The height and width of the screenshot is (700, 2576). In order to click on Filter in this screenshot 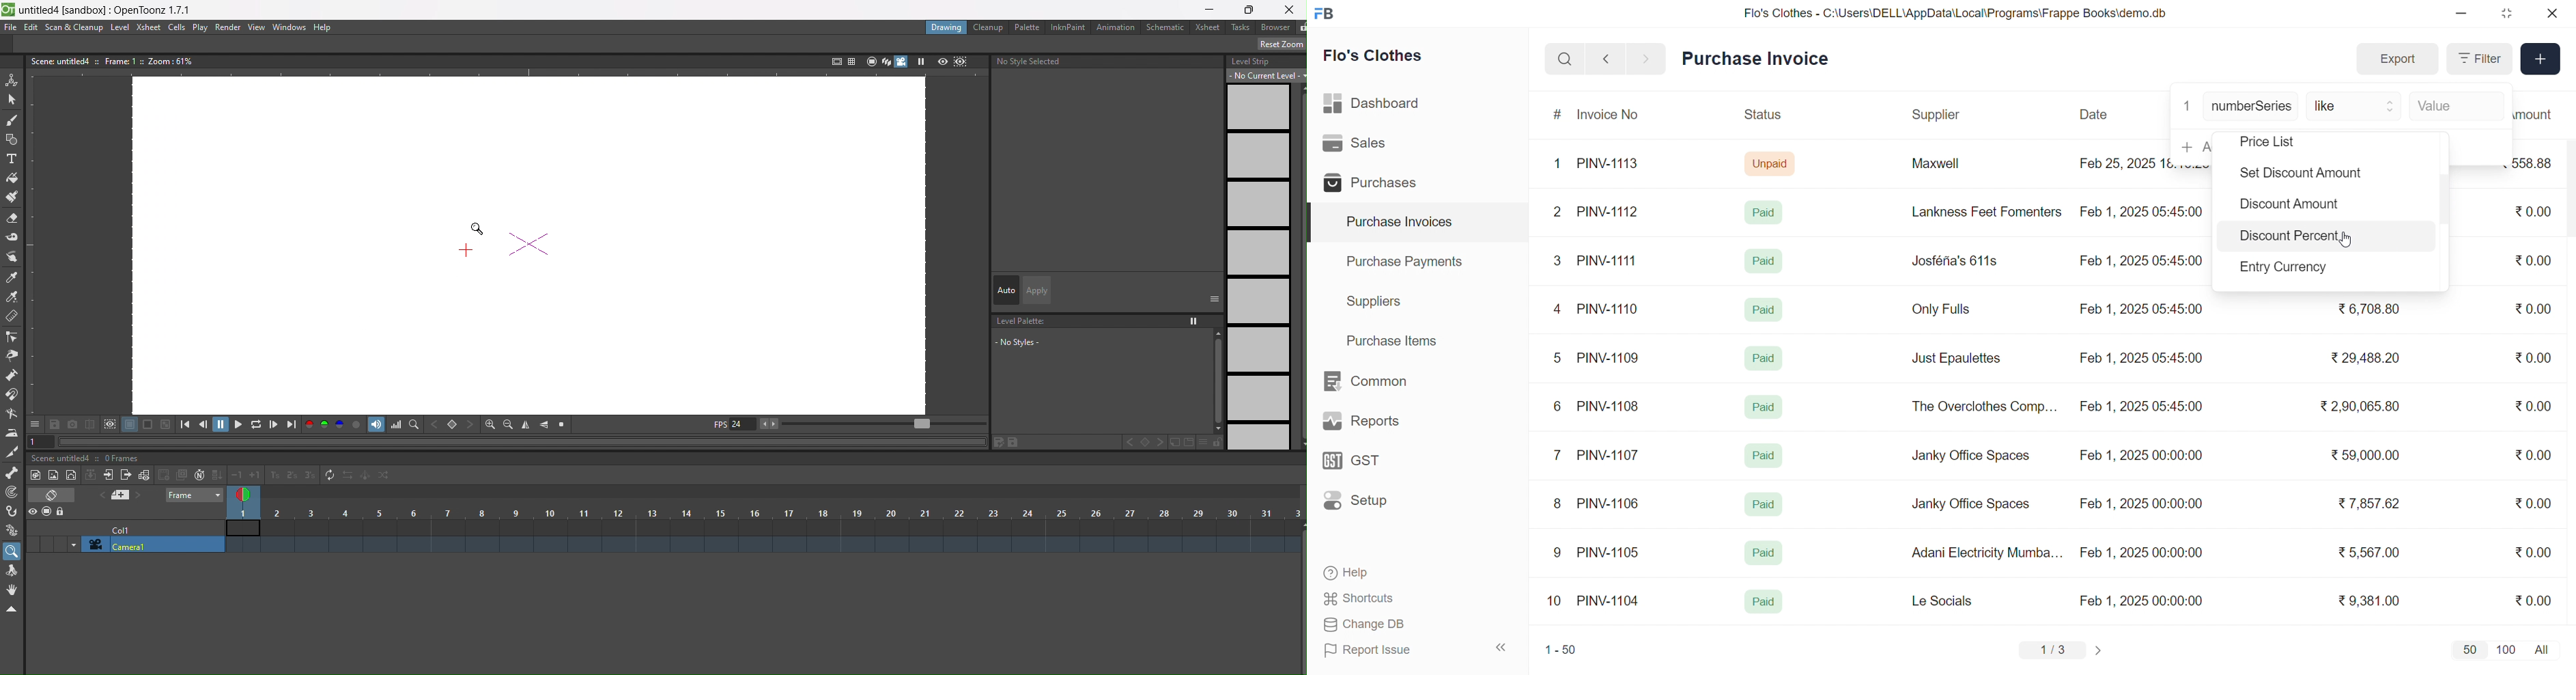, I will do `click(2479, 59)`.